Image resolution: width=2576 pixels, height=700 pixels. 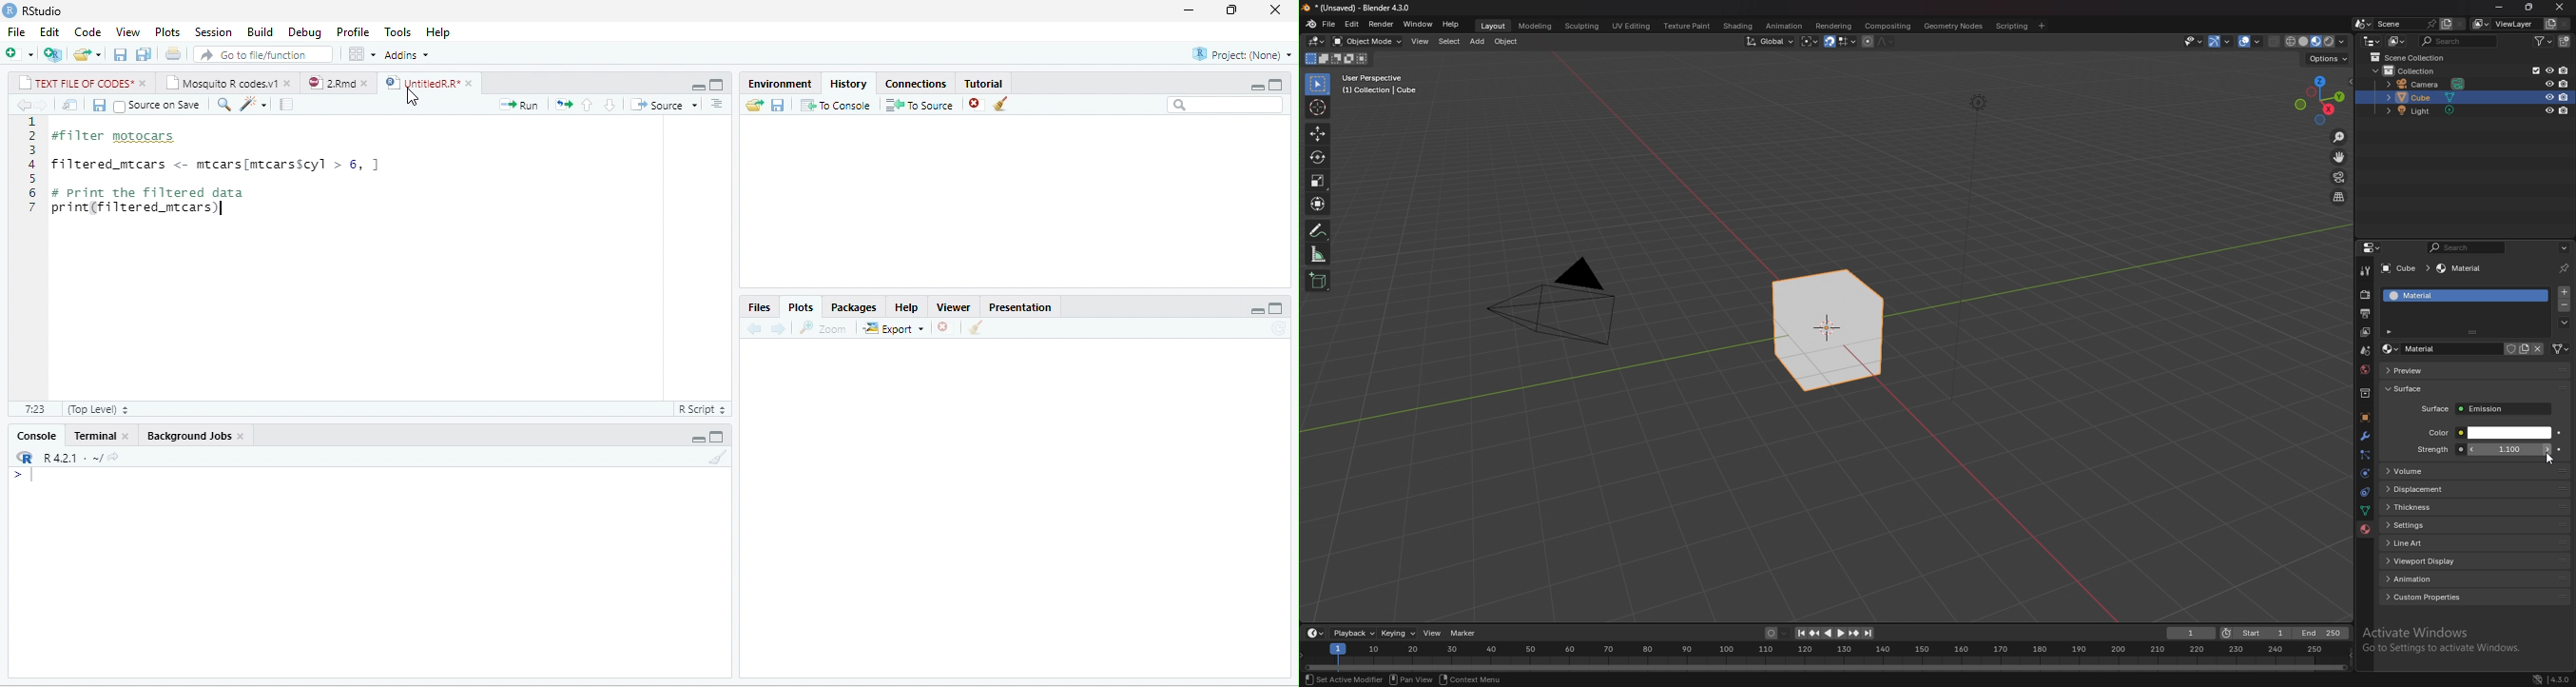 I want to click on Project(None), so click(x=1243, y=54).